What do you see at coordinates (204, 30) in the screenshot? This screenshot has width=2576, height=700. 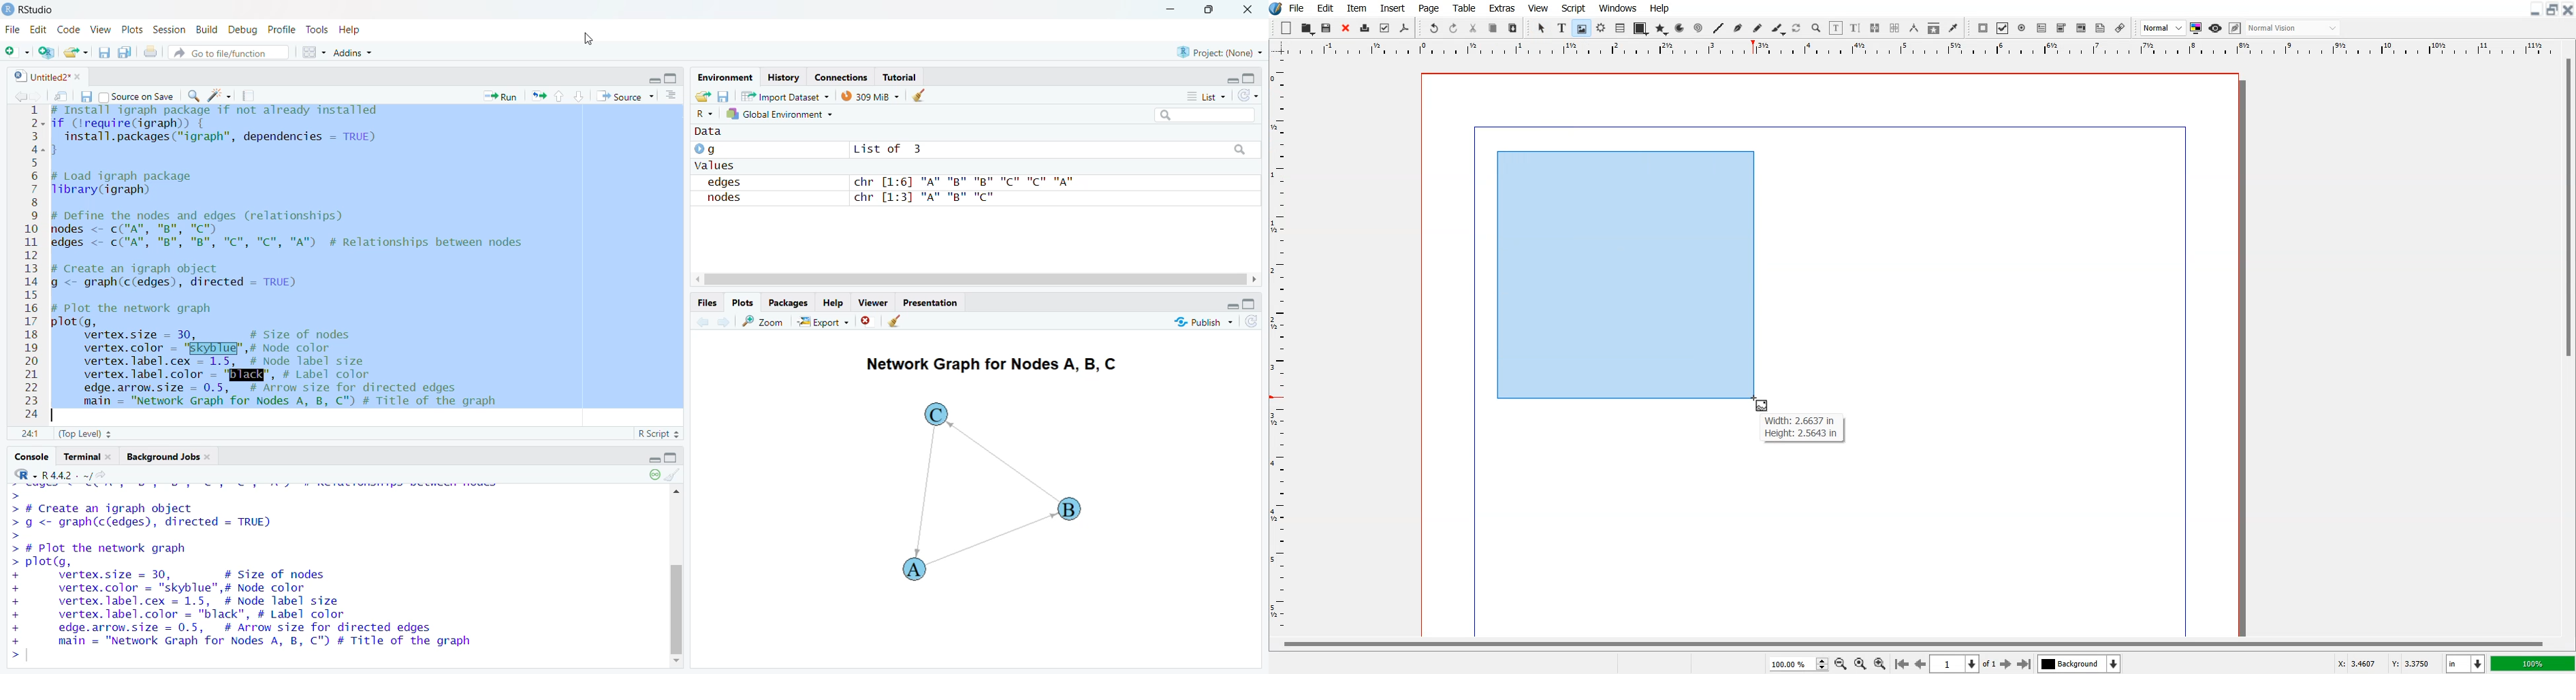 I see `Build` at bounding box center [204, 30].